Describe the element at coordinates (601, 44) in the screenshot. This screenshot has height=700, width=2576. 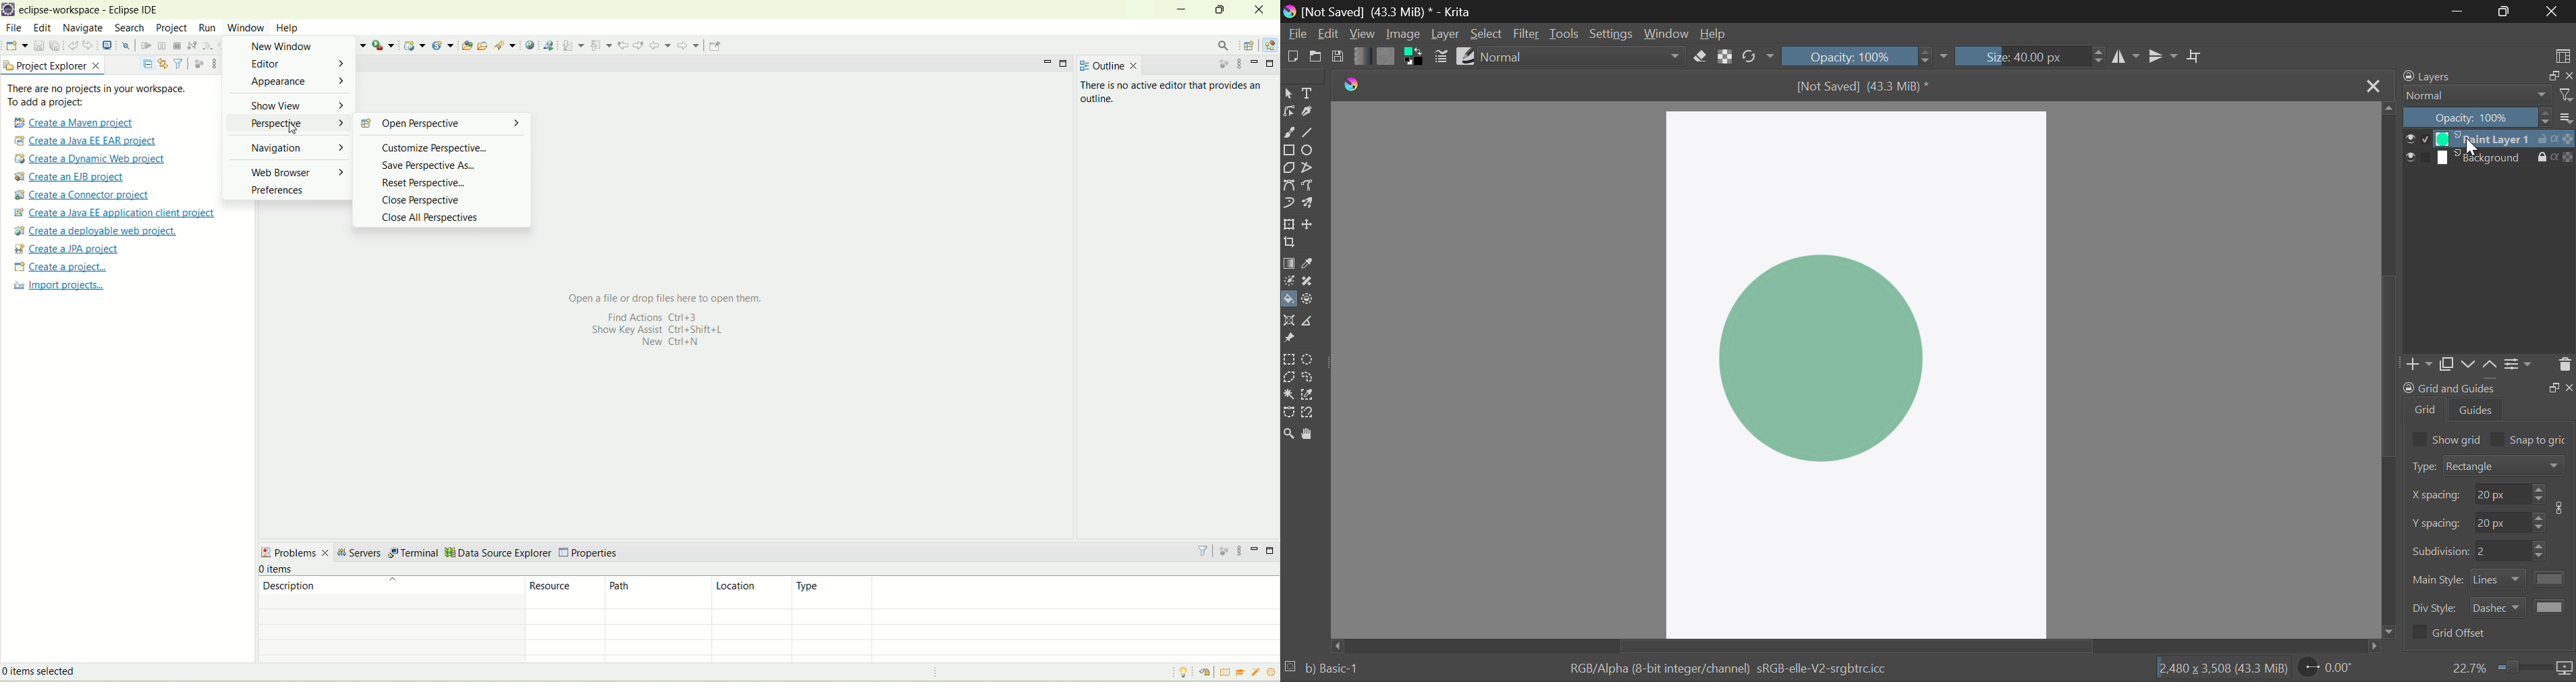
I see `previous annotation` at that location.